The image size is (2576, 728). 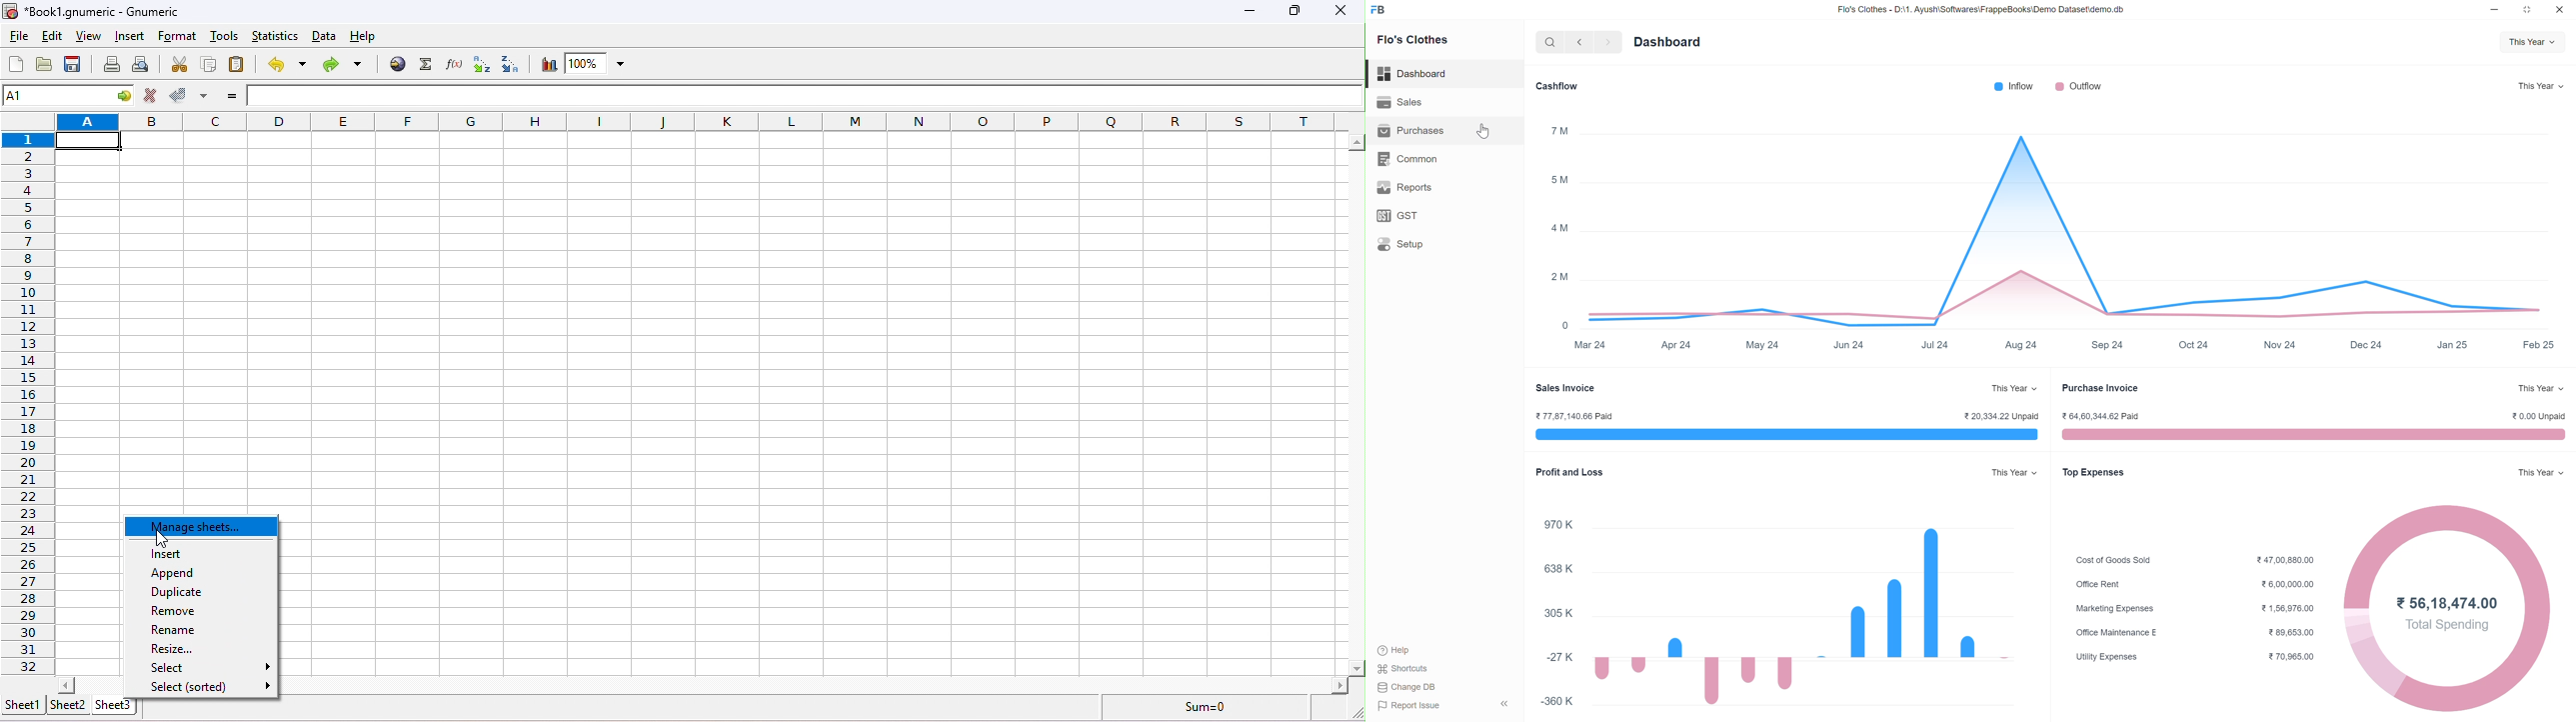 I want to click on Report Issue, so click(x=1411, y=706).